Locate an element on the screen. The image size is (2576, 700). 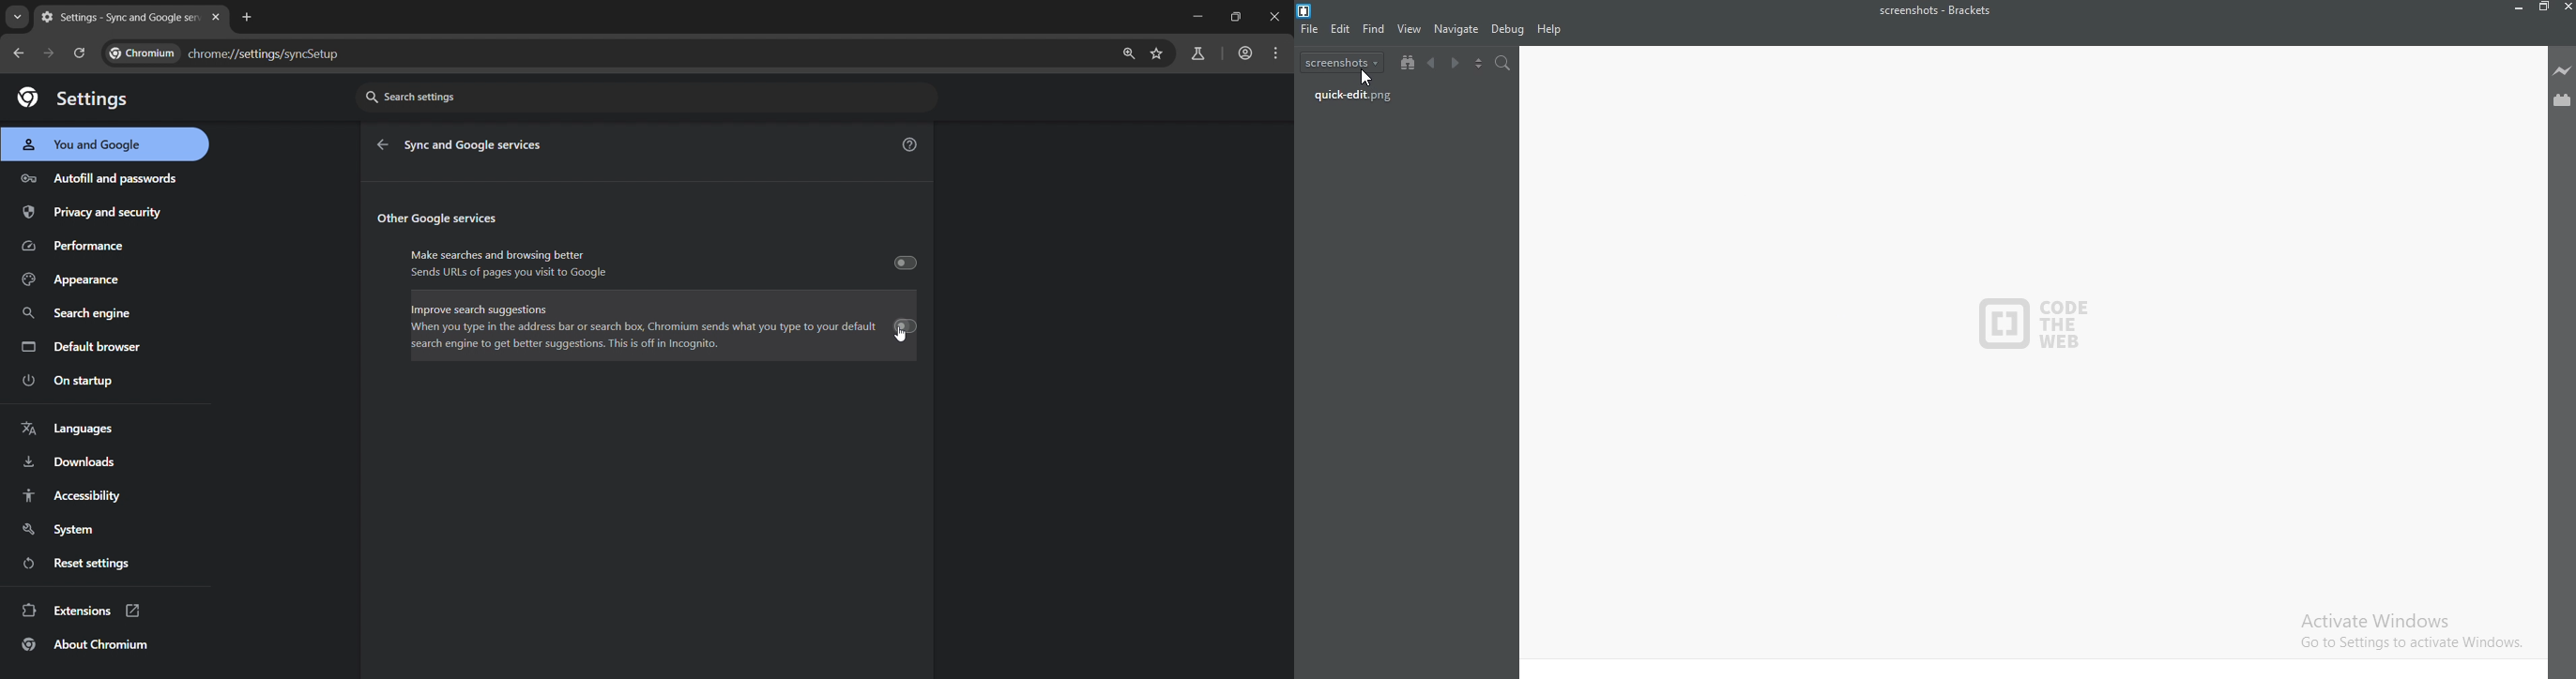
Restore is located at coordinates (2543, 8).